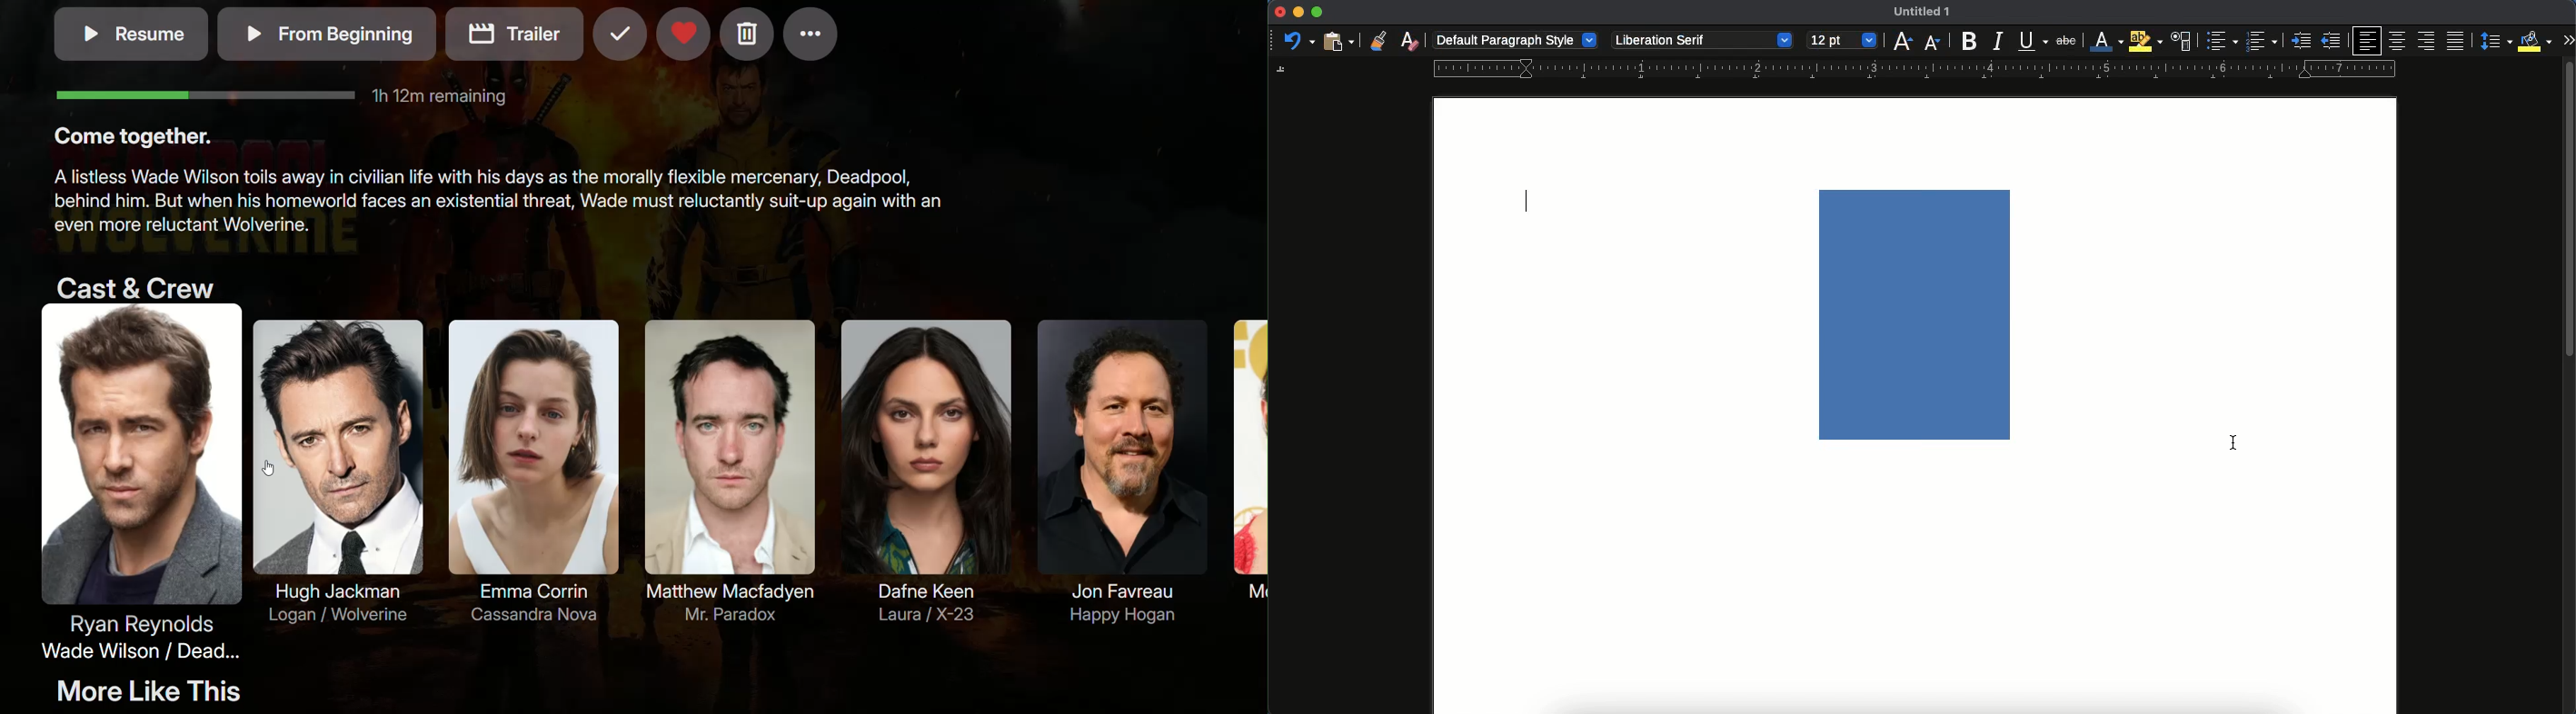 This screenshot has height=728, width=2576. I want to click on italics, so click(1998, 42).